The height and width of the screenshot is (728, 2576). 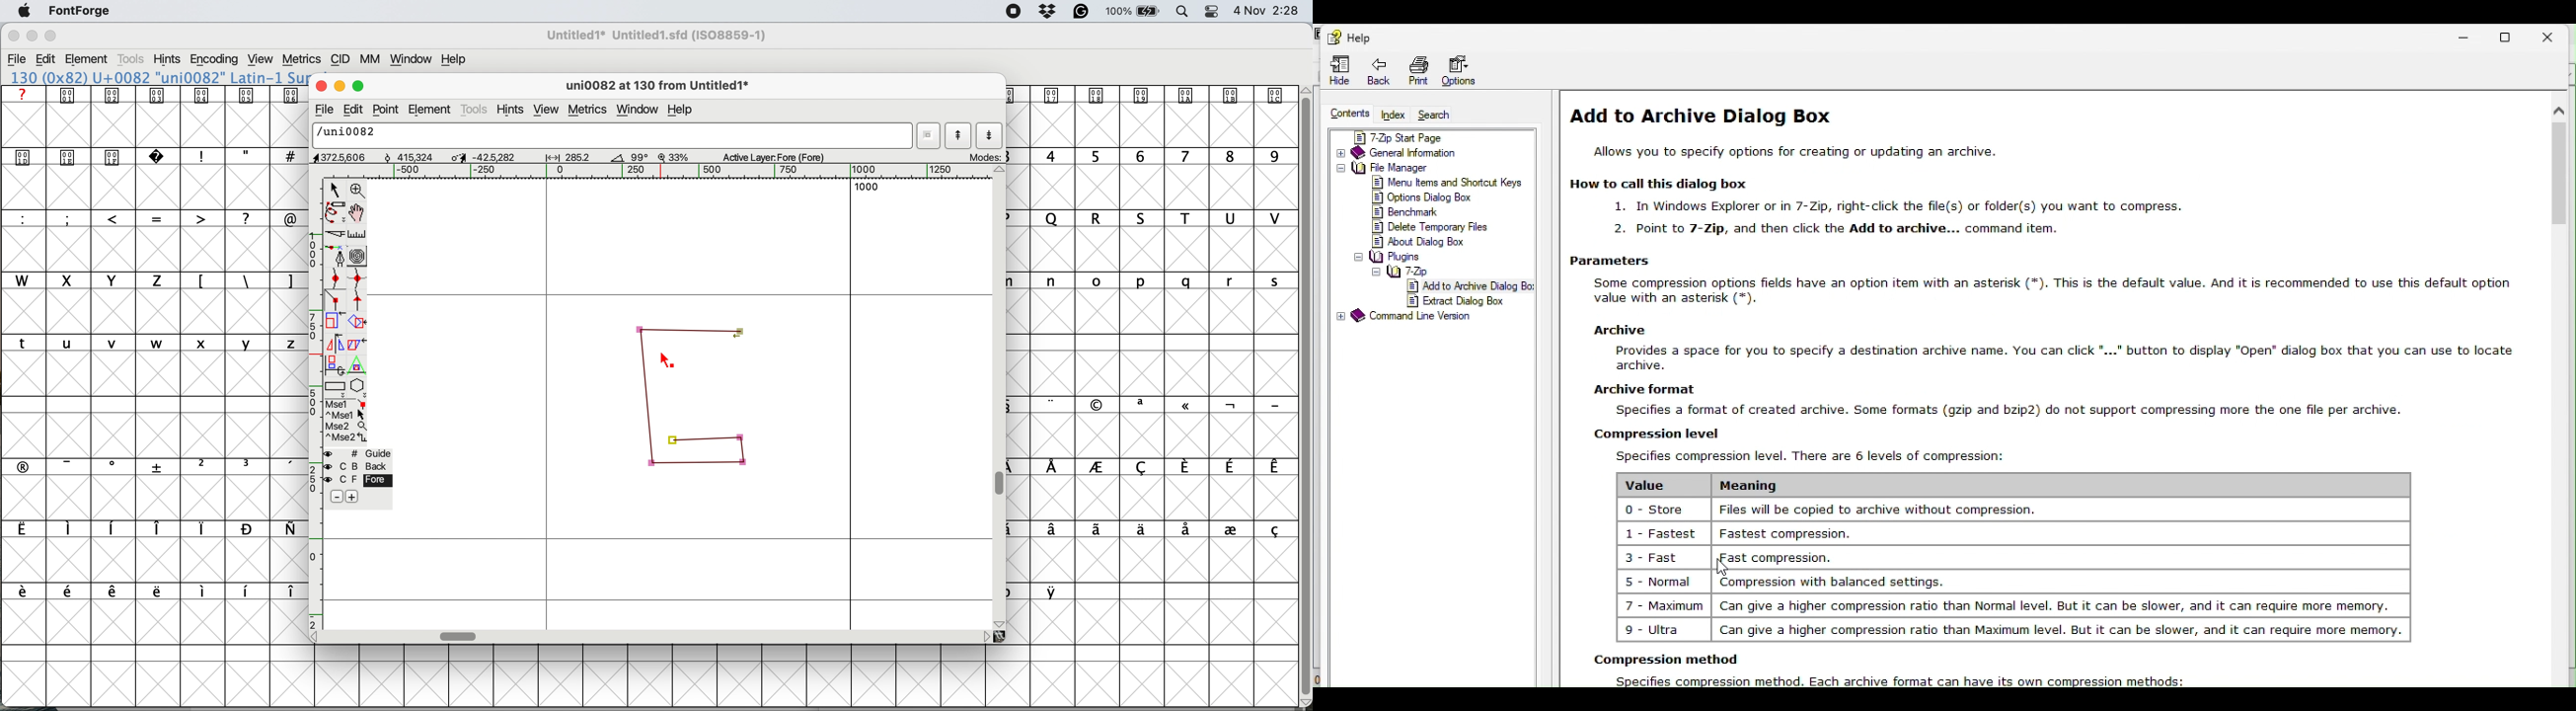 What do you see at coordinates (162, 466) in the screenshot?
I see `symbols` at bounding box center [162, 466].